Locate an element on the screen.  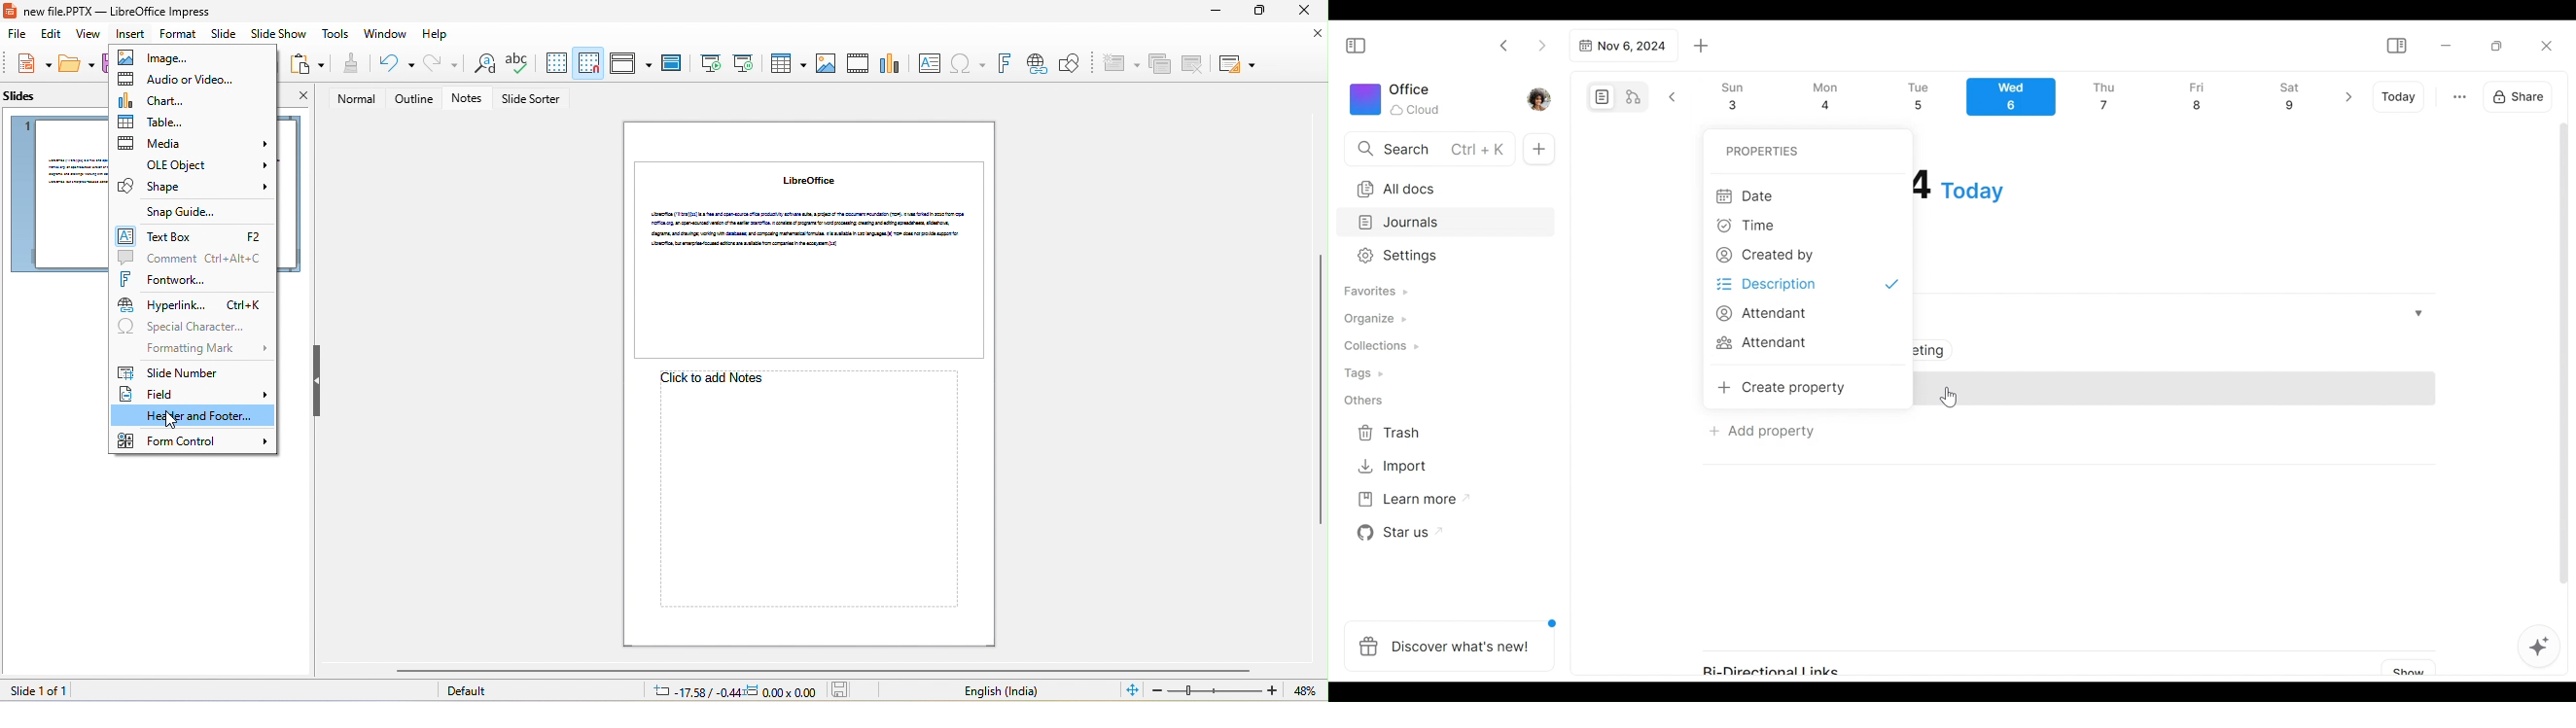
fit slide to current window is located at coordinates (1132, 689).